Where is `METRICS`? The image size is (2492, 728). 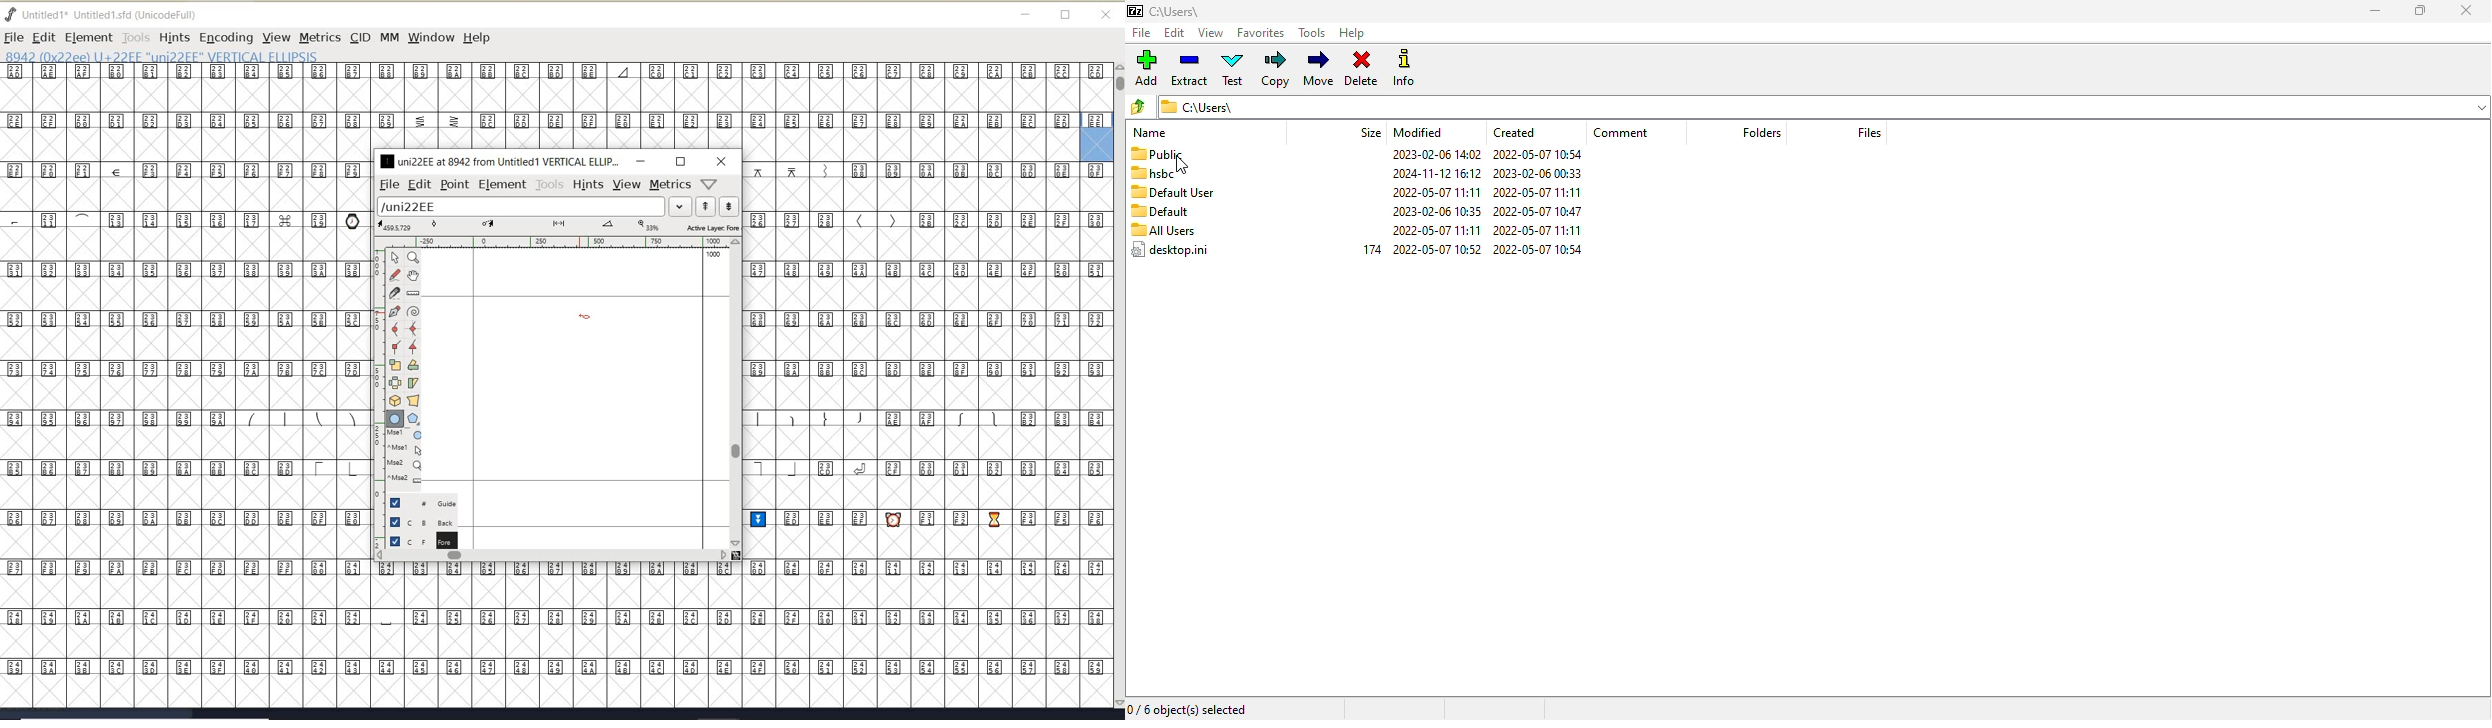
METRICS is located at coordinates (320, 37).